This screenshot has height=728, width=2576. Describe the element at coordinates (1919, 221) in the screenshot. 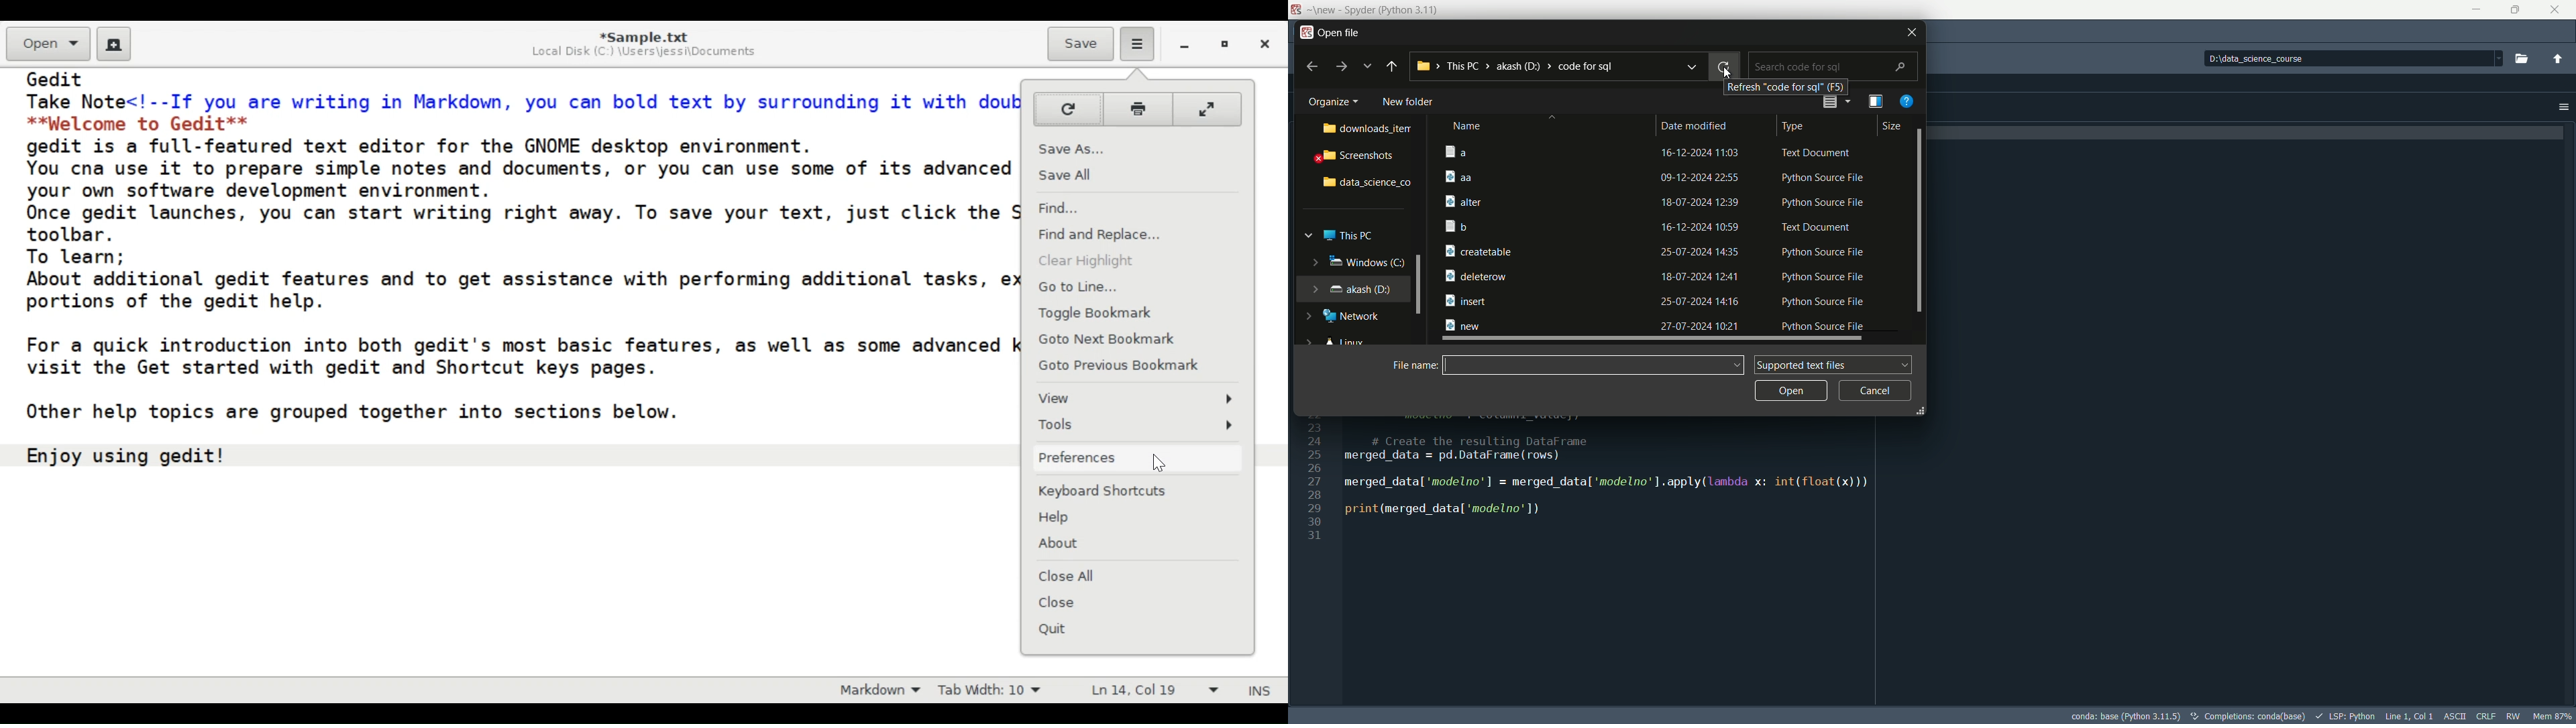

I see `Scrollbar` at that location.